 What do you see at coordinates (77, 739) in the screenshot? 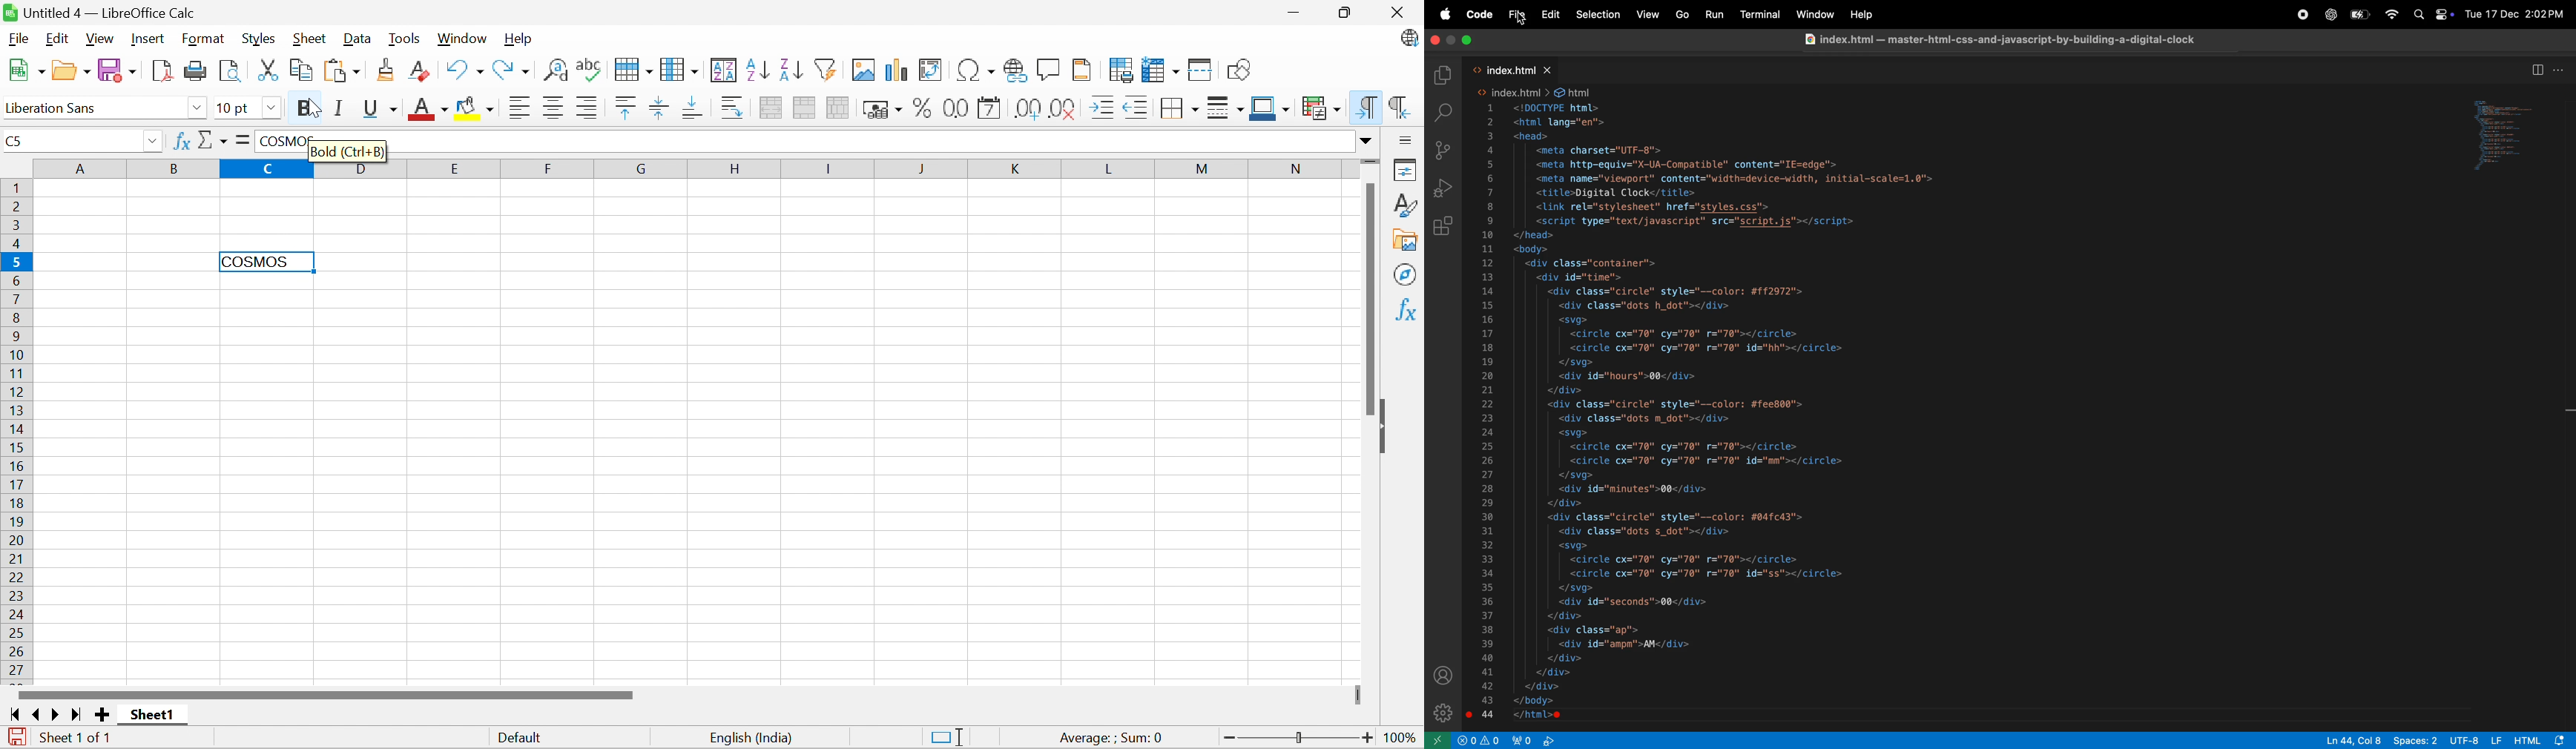
I see `Sheet 1 of 1` at bounding box center [77, 739].